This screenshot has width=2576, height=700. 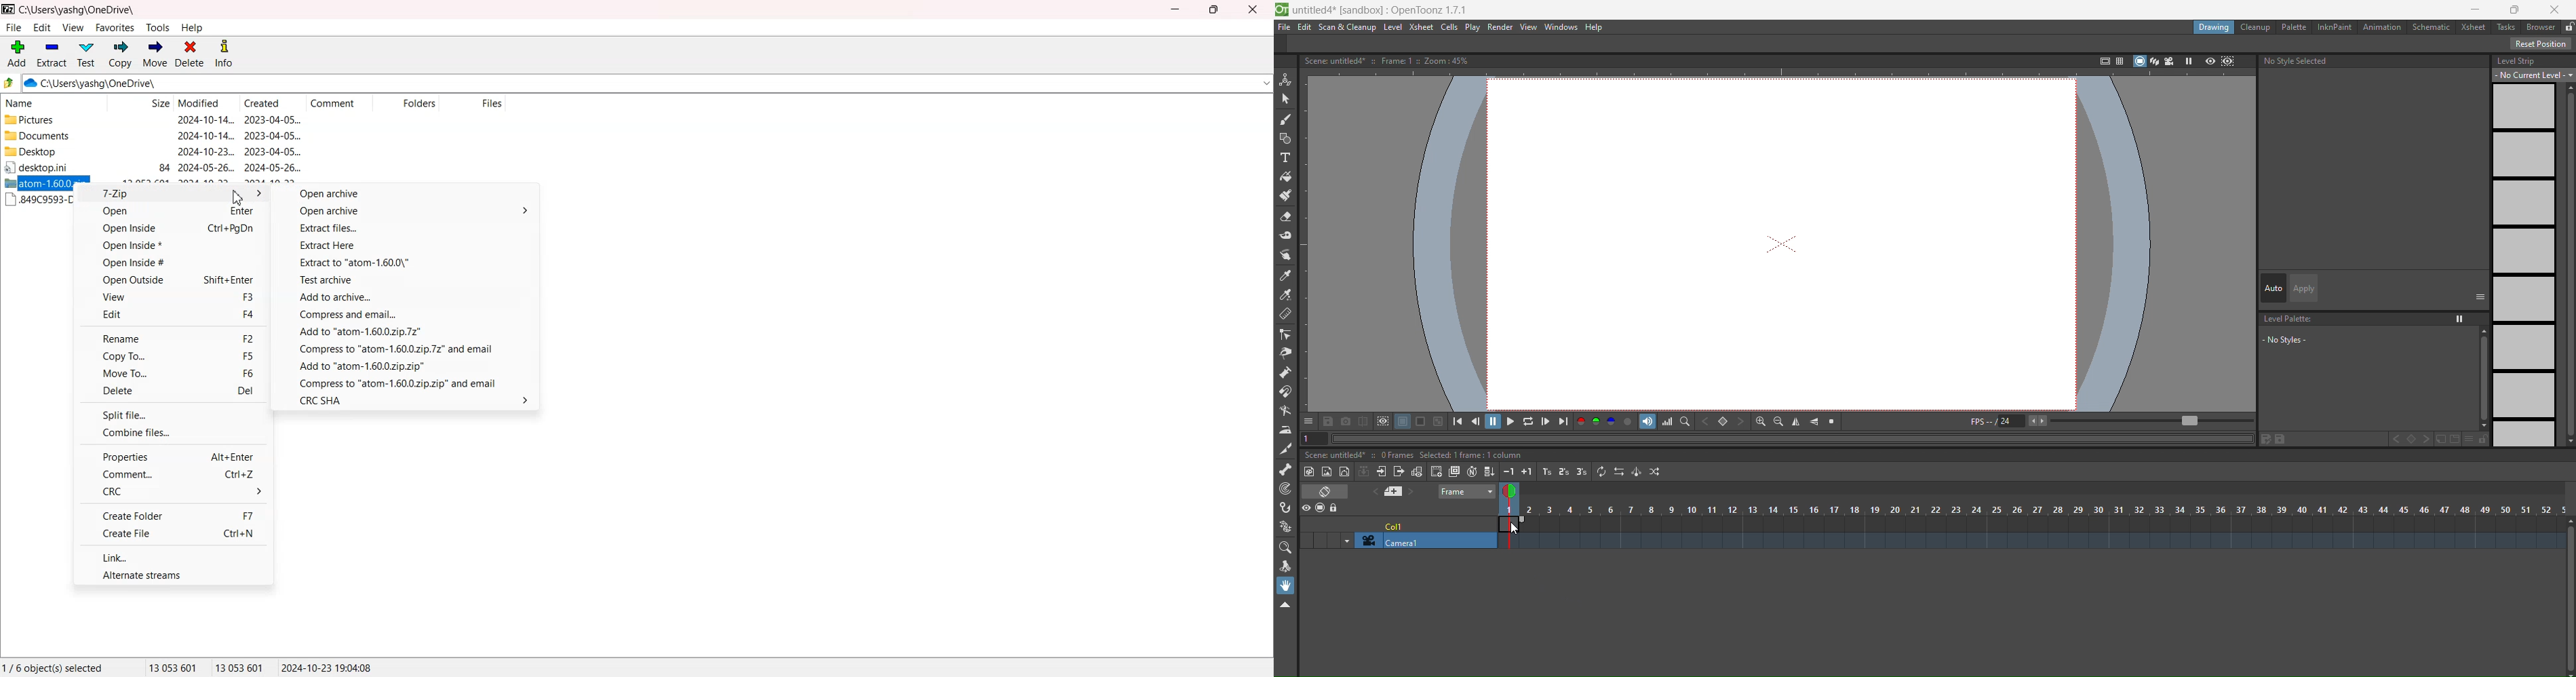 What do you see at coordinates (2480, 296) in the screenshot?
I see `options` at bounding box center [2480, 296].